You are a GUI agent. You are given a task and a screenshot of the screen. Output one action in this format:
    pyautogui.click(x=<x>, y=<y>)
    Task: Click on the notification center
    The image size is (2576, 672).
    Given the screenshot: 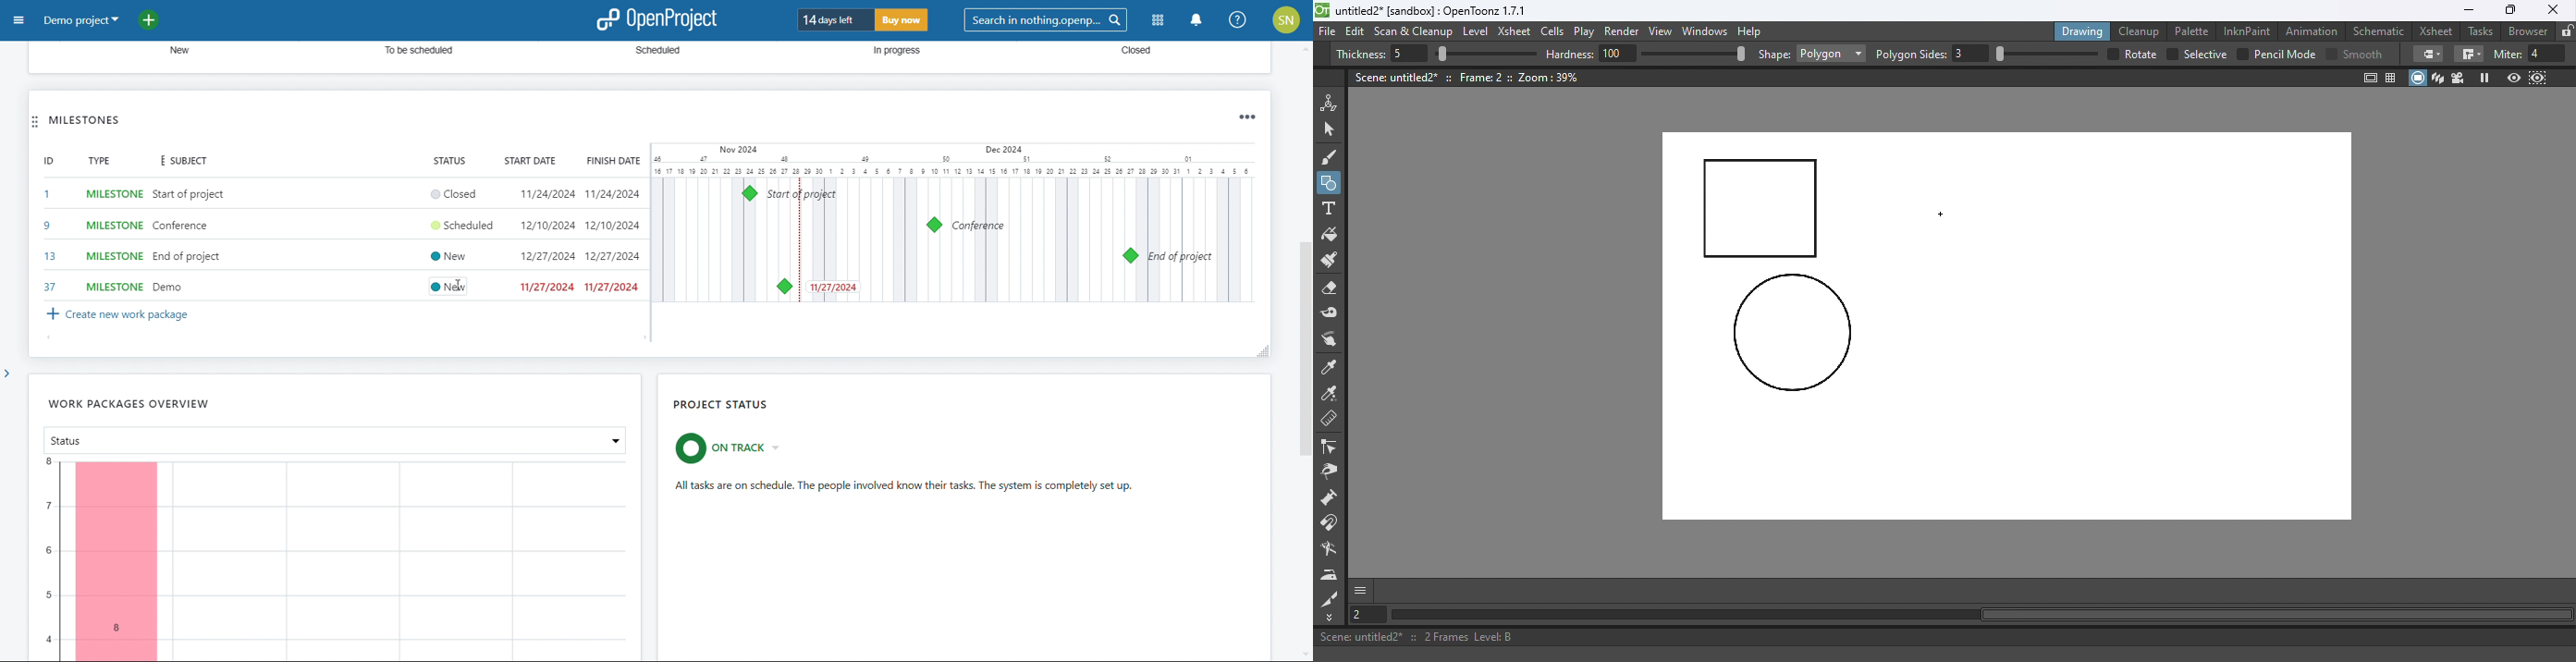 What is the action you would take?
    pyautogui.click(x=1195, y=21)
    